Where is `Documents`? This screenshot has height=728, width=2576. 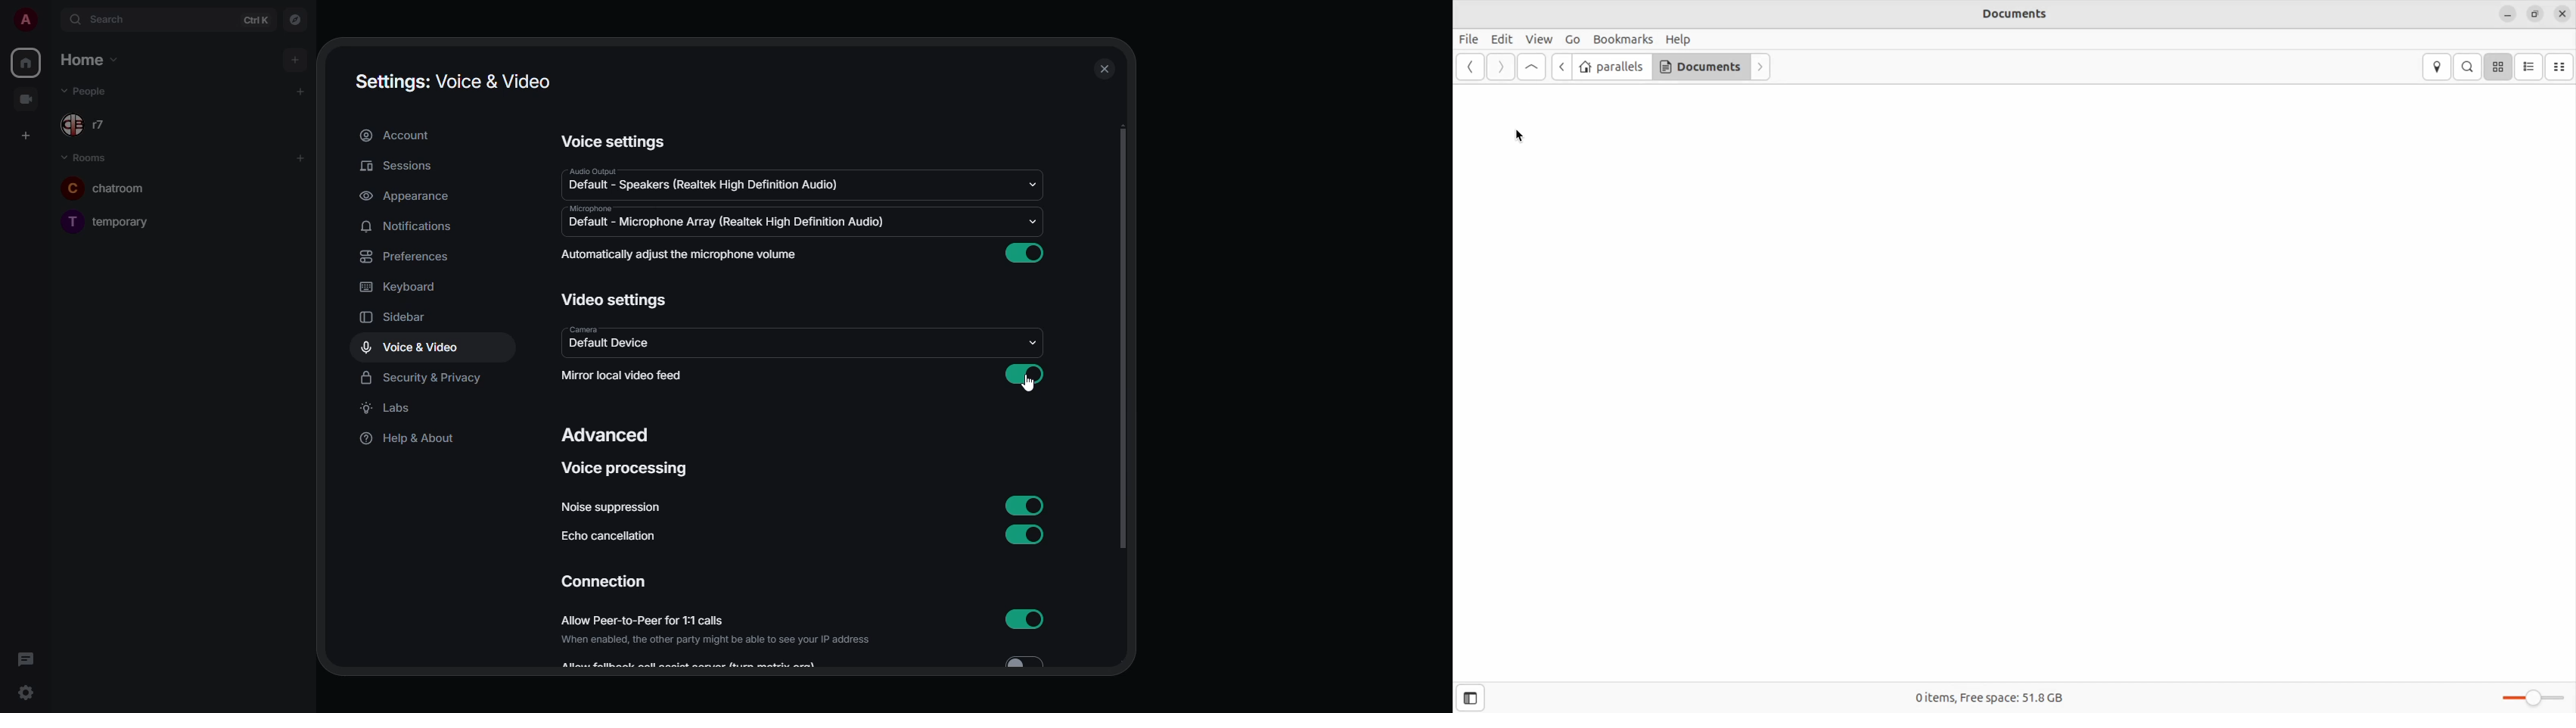
Documents is located at coordinates (2018, 16).